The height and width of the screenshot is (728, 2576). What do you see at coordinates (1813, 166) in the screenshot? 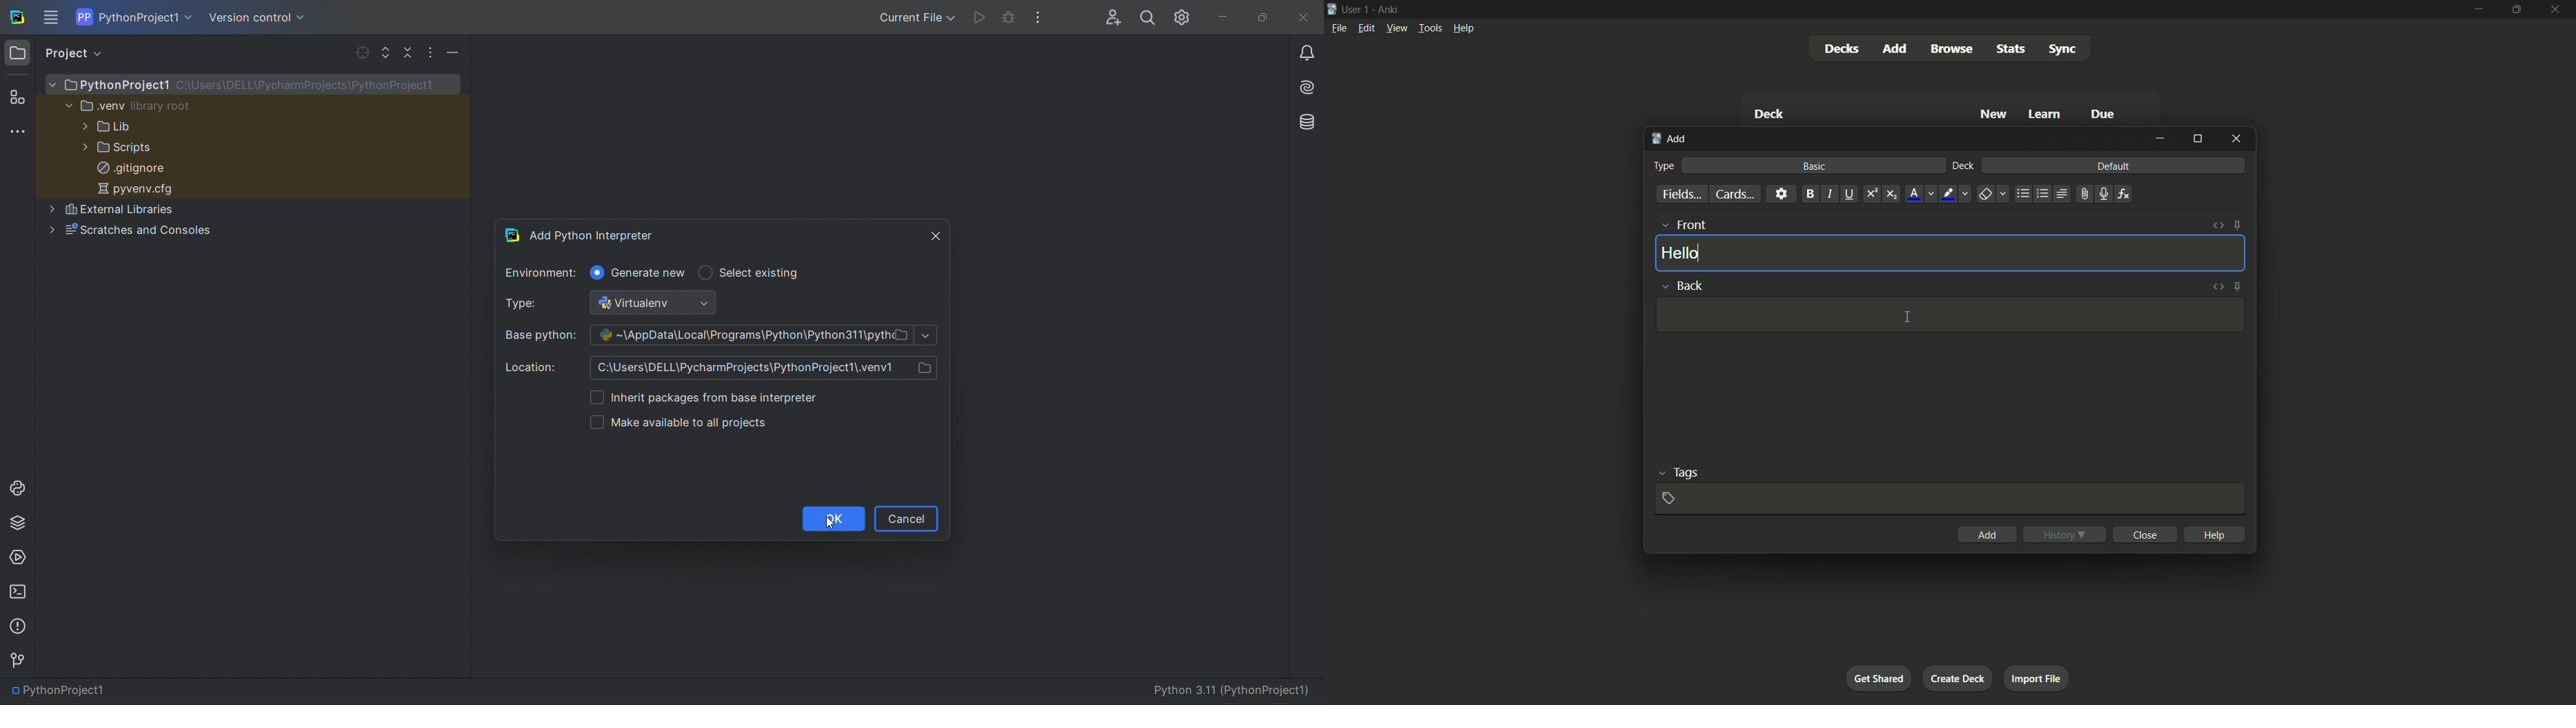
I see `basic` at bounding box center [1813, 166].